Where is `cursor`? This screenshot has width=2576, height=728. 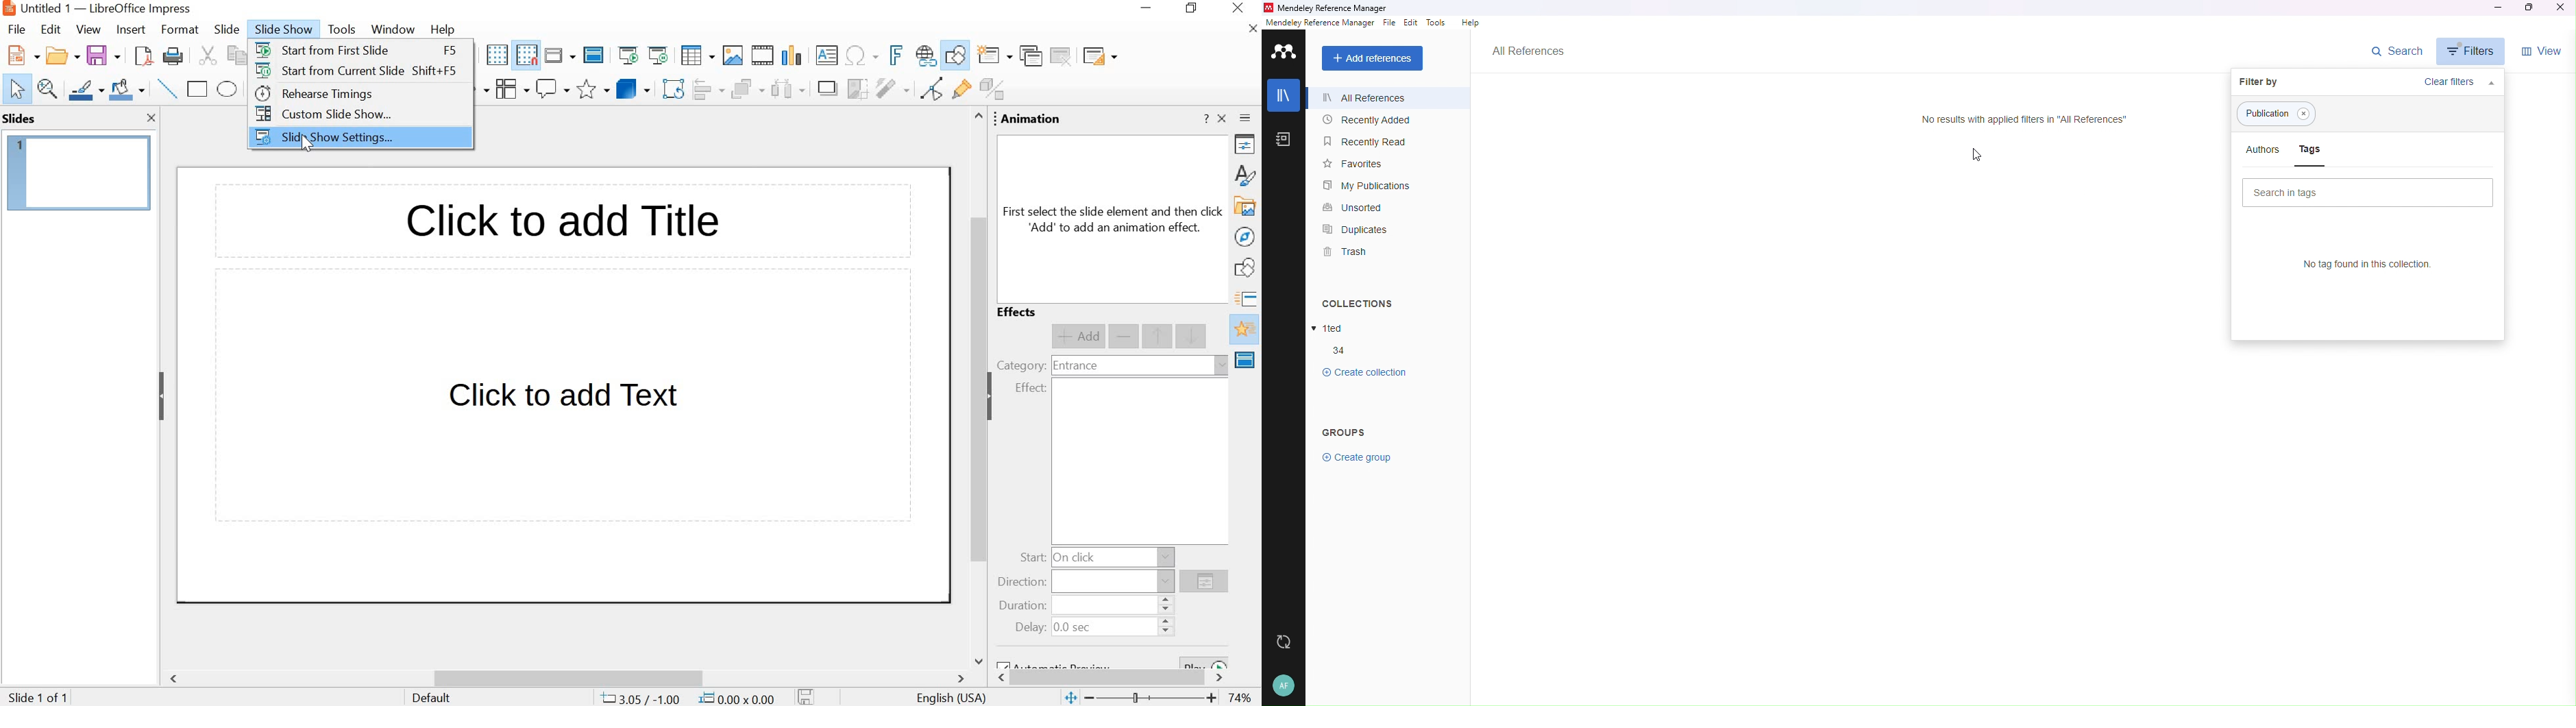
cursor is located at coordinates (1978, 160).